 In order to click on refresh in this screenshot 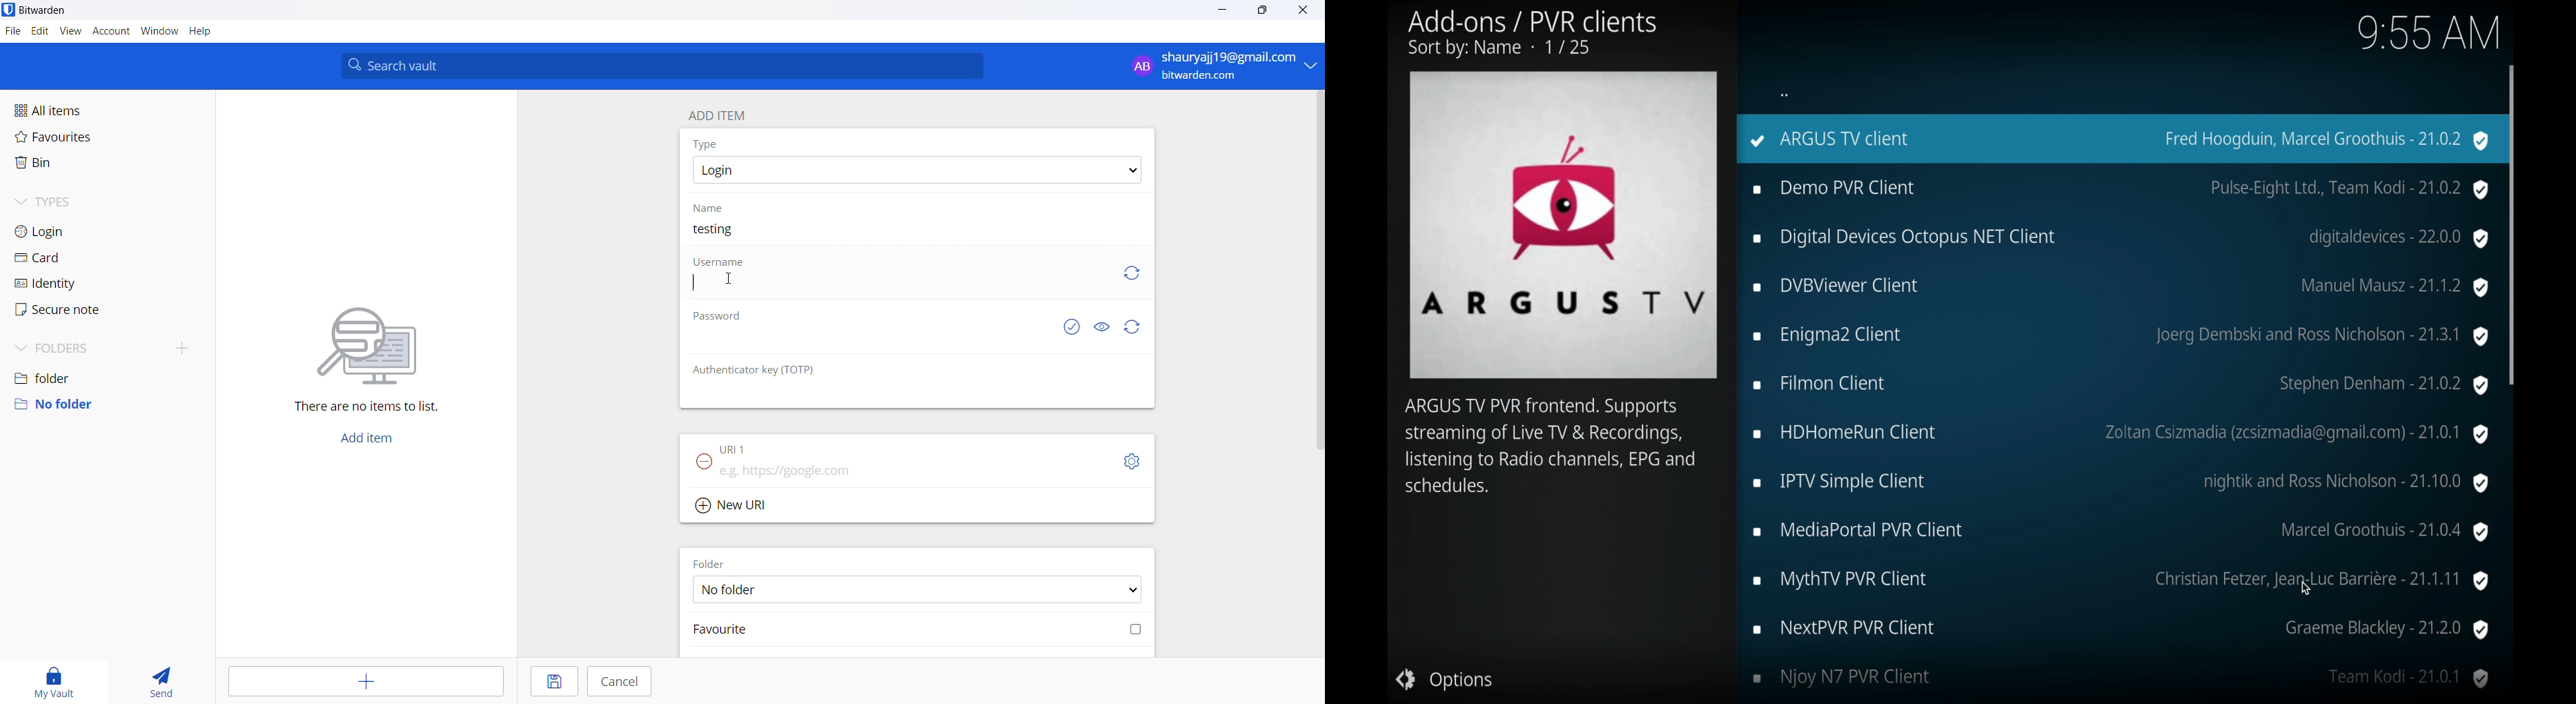, I will do `click(1129, 273)`.